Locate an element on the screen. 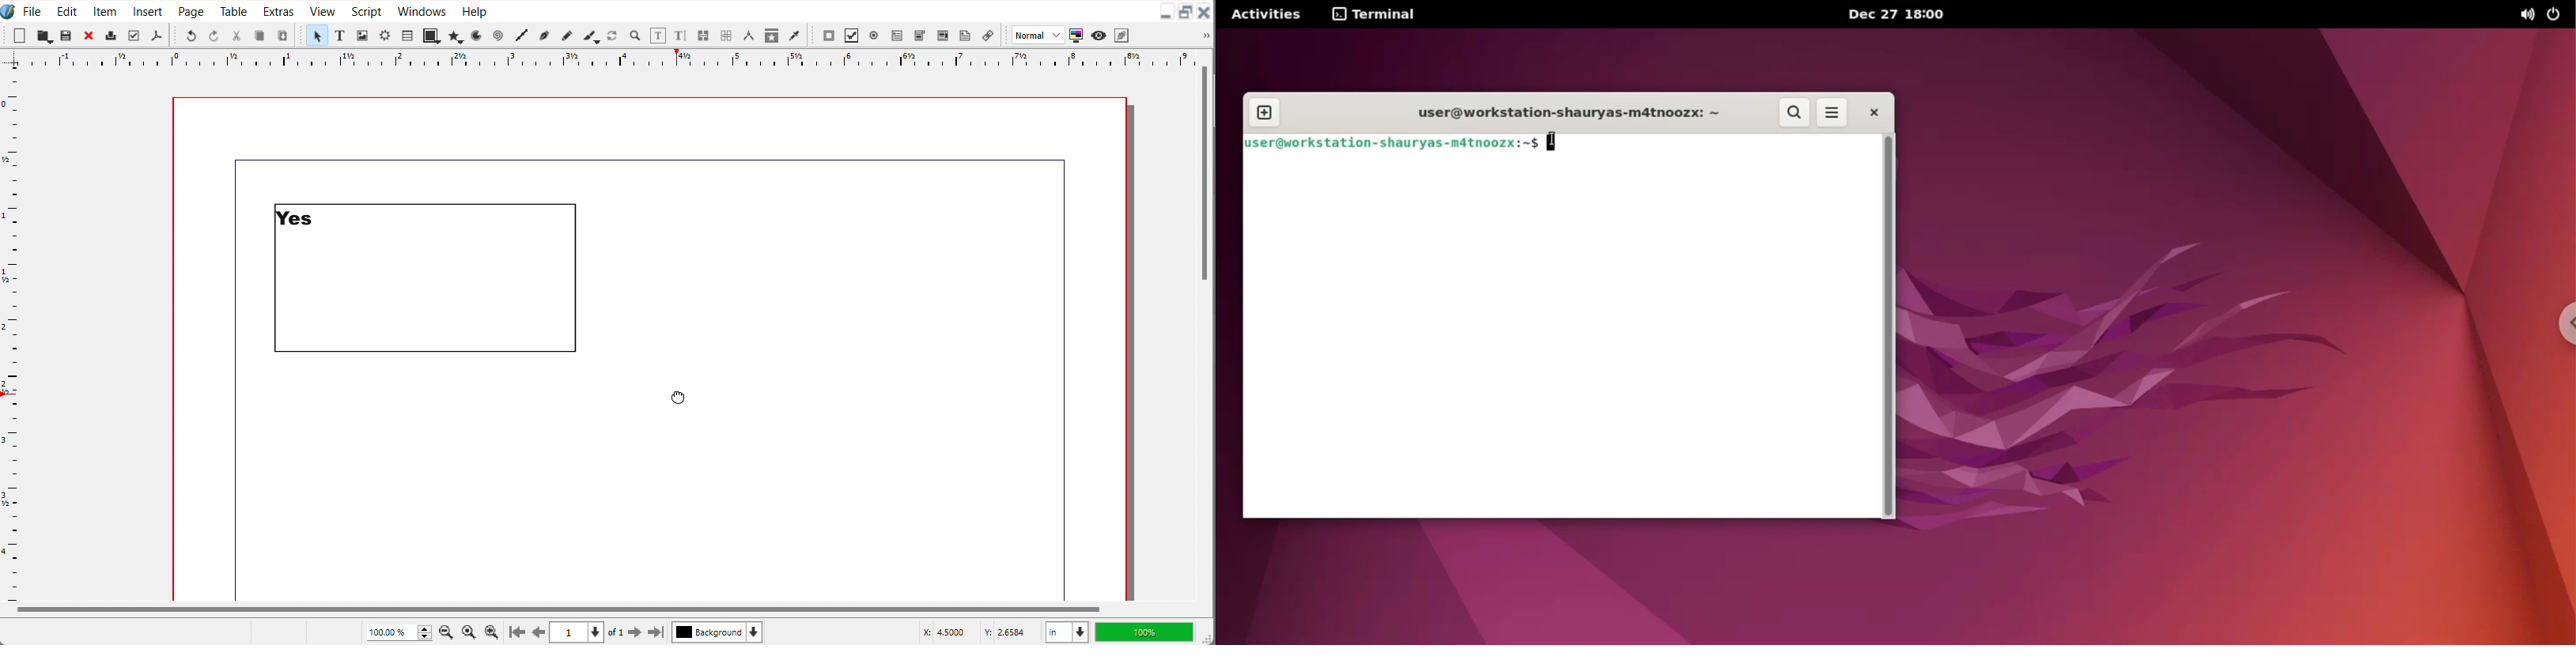 The image size is (2576, 672).  Dec 27 18:00 is located at coordinates (1899, 14).